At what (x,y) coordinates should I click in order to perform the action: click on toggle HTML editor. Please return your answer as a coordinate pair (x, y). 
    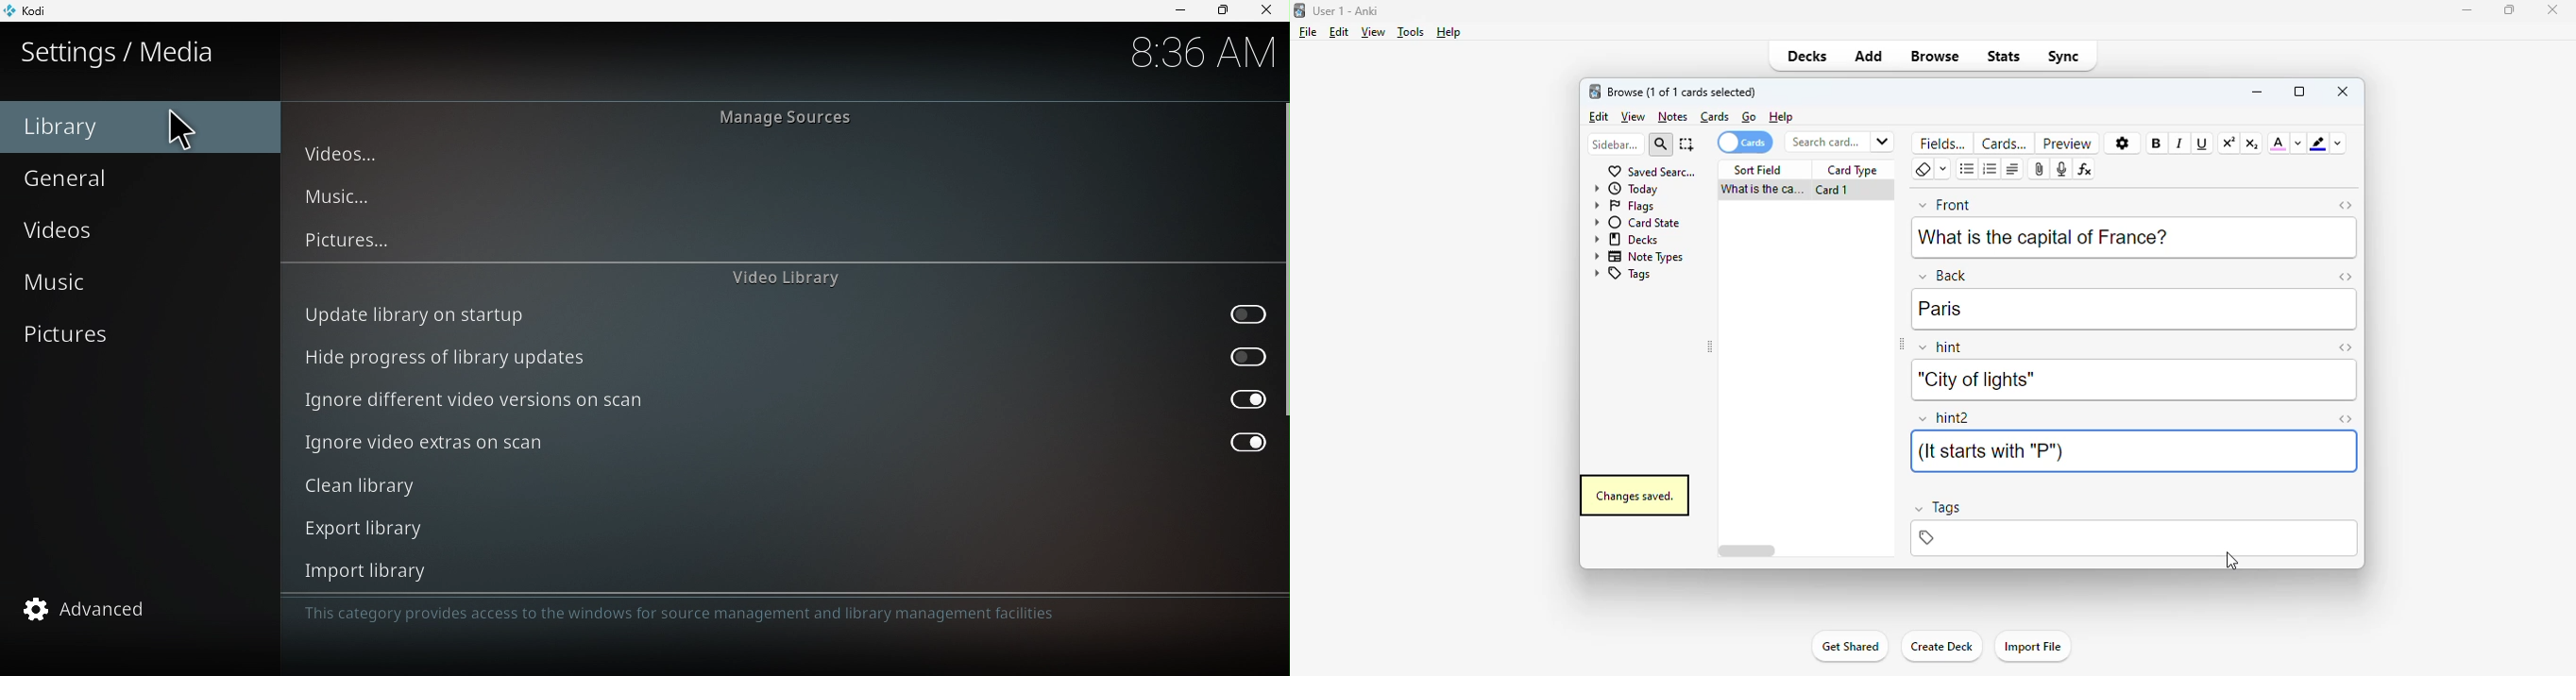
    Looking at the image, I should click on (2345, 276).